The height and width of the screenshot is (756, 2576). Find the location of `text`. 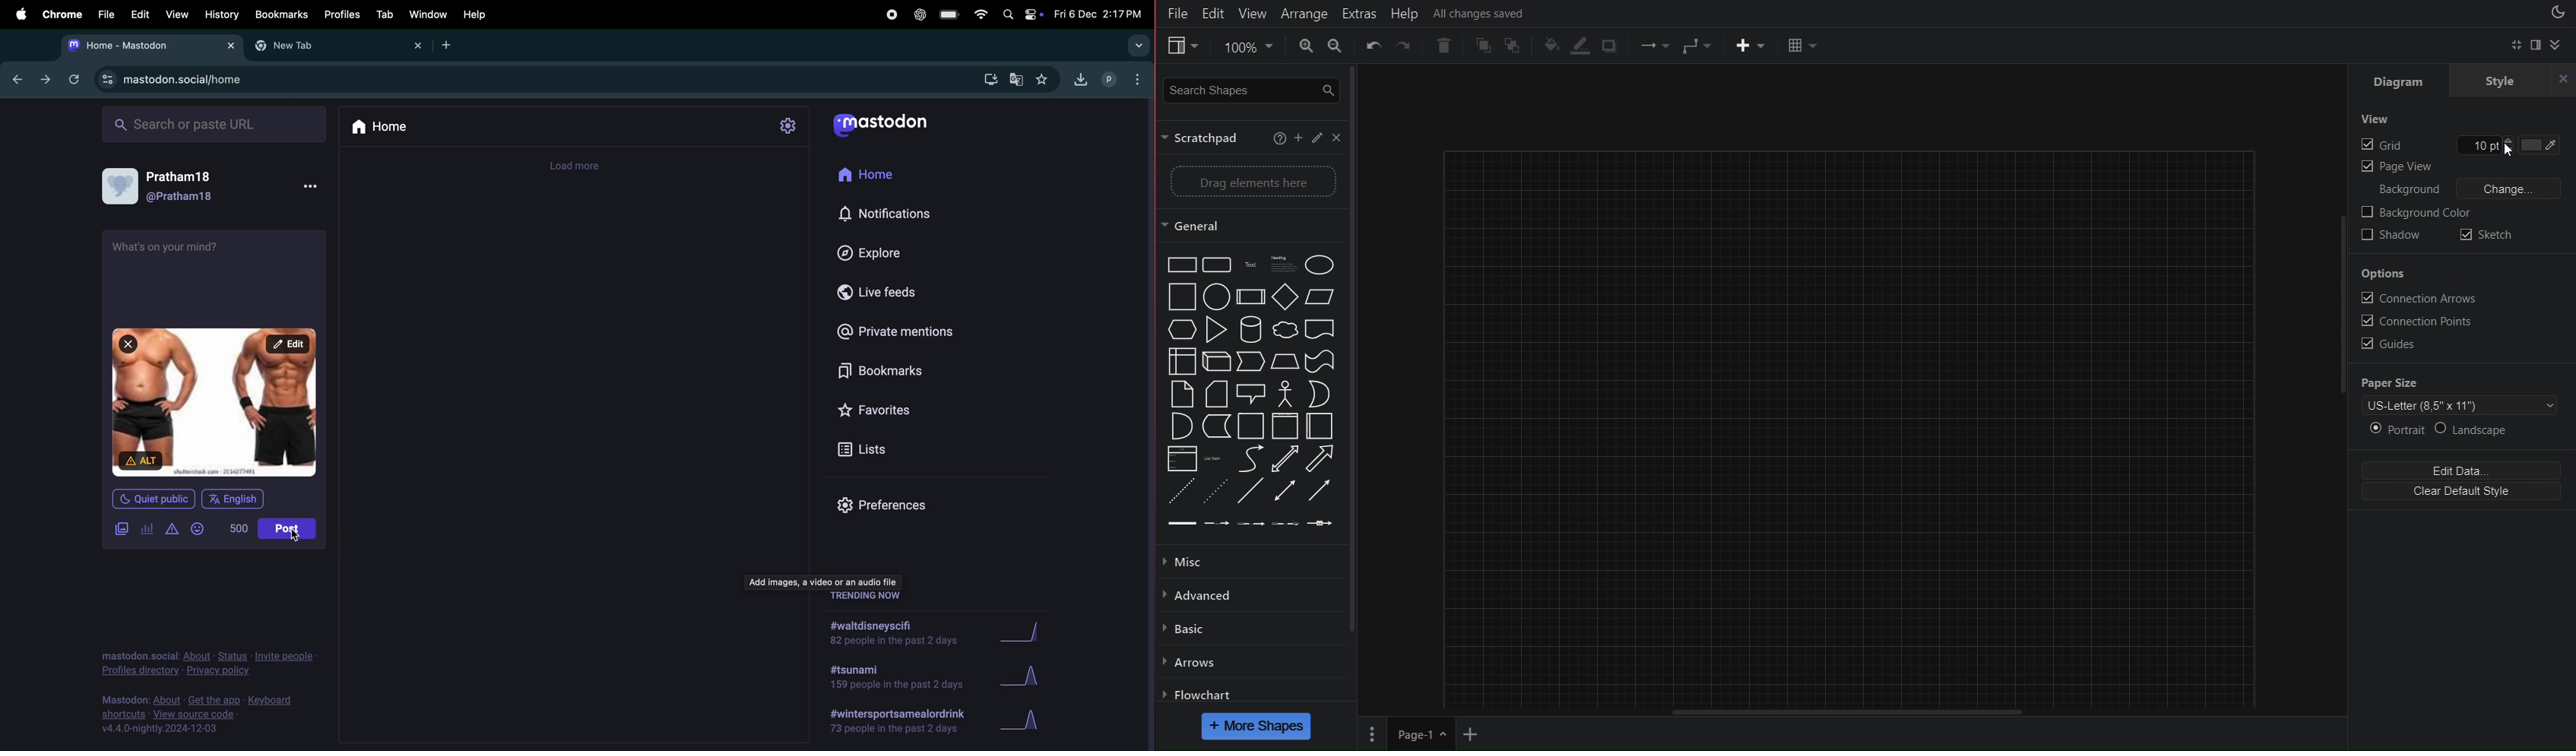

text is located at coordinates (1248, 261).